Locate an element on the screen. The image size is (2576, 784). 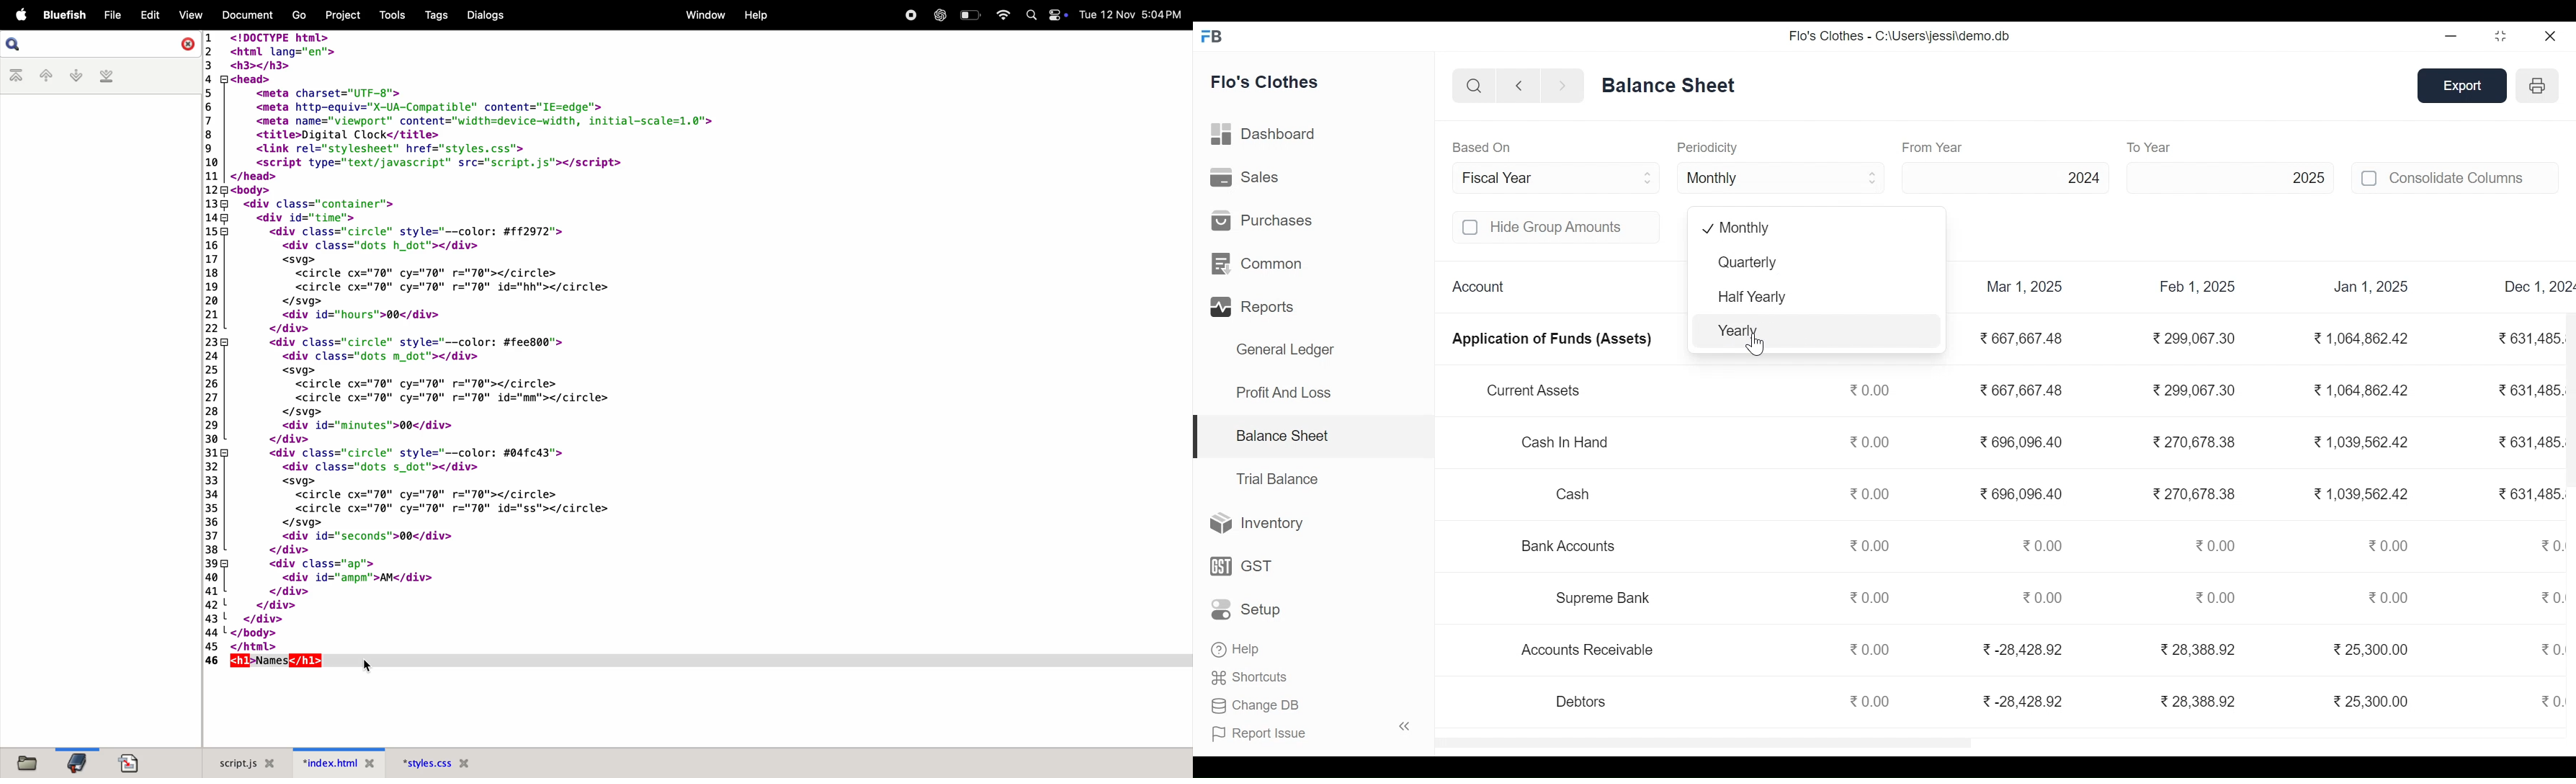
Debtors % 0.00 3-28,428.92 328,388.92 25,300.00 is located at coordinates (1994, 701).